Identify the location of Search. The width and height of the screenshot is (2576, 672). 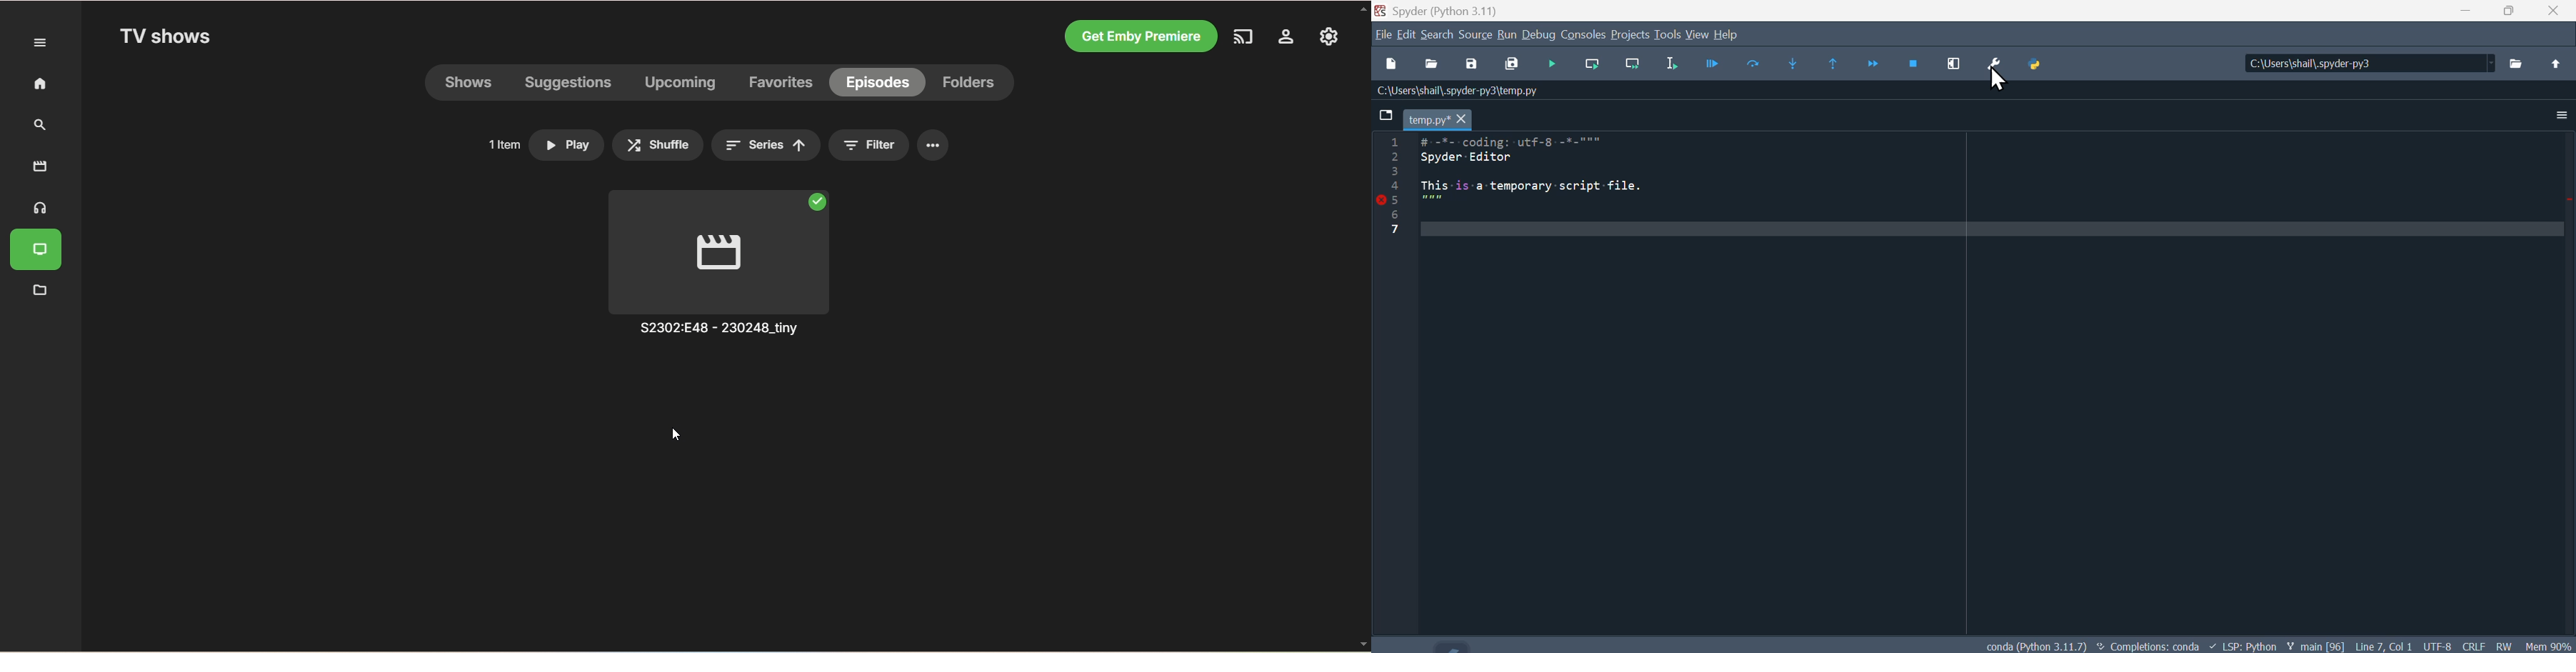
(1438, 33).